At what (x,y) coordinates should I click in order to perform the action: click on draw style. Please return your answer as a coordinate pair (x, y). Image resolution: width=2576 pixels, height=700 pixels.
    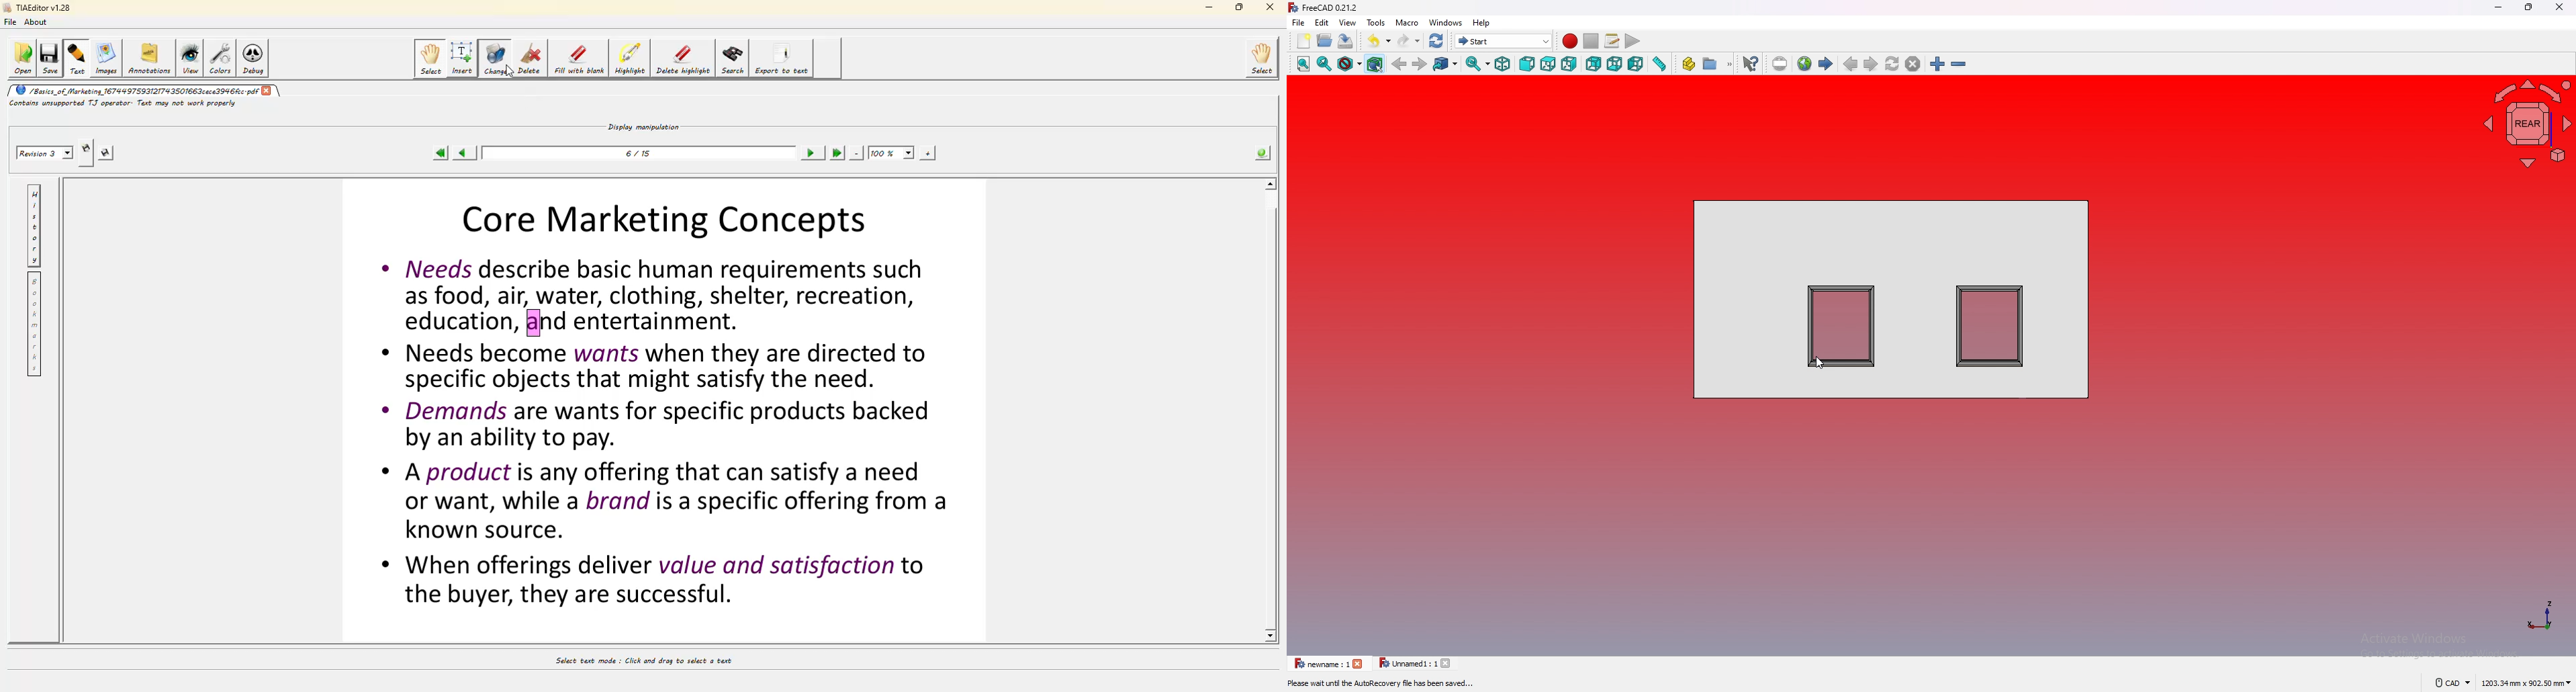
    Looking at the image, I should click on (1350, 64).